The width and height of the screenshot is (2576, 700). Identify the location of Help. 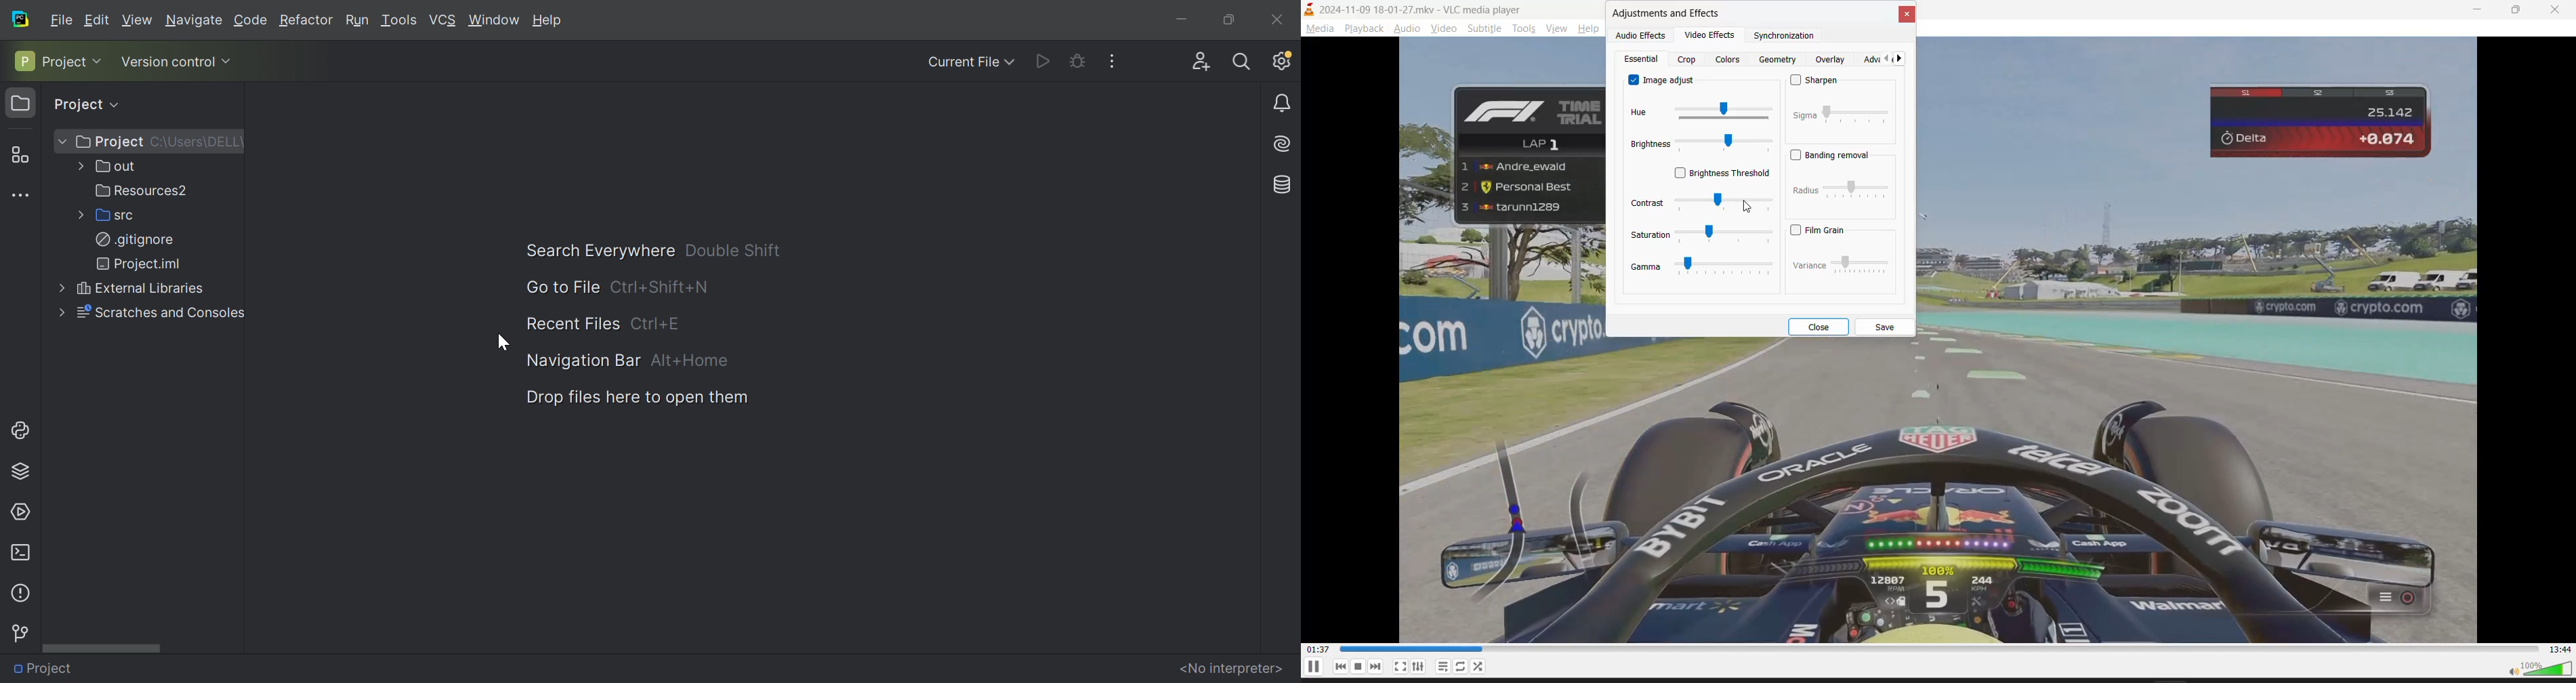
(548, 20).